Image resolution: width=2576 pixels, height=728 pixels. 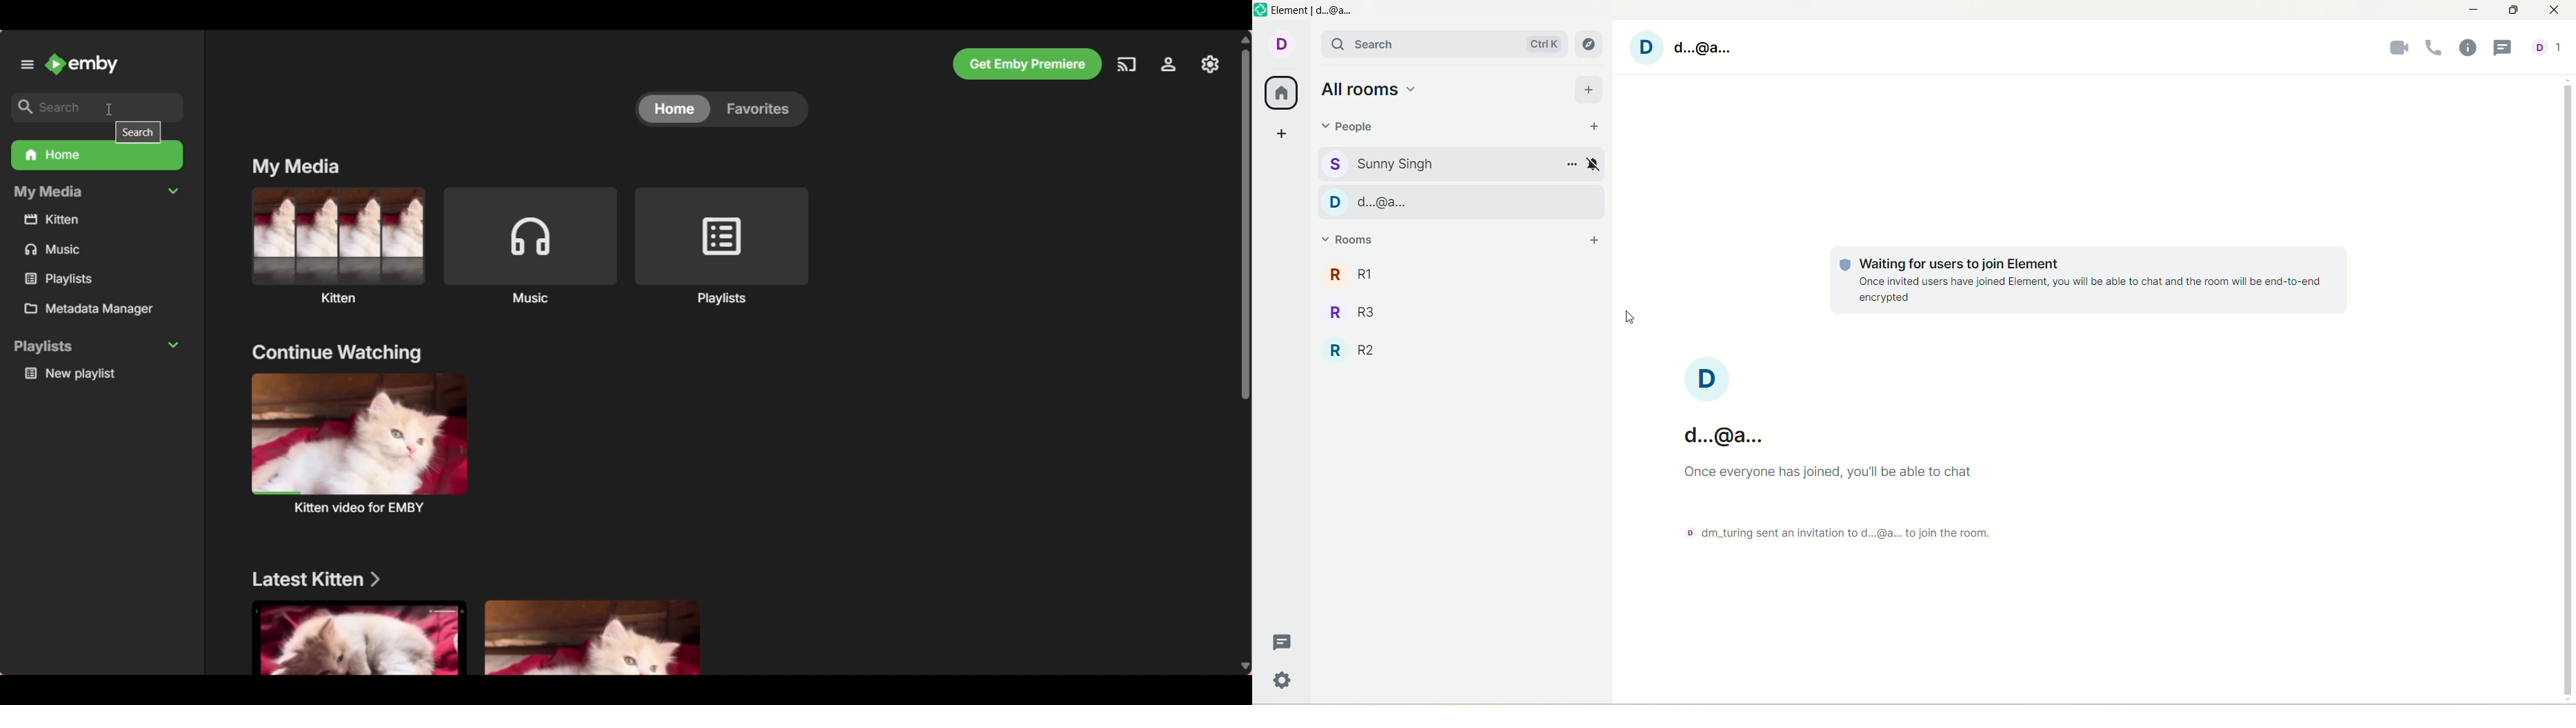 I want to click on add, so click(x=1590, y=88).